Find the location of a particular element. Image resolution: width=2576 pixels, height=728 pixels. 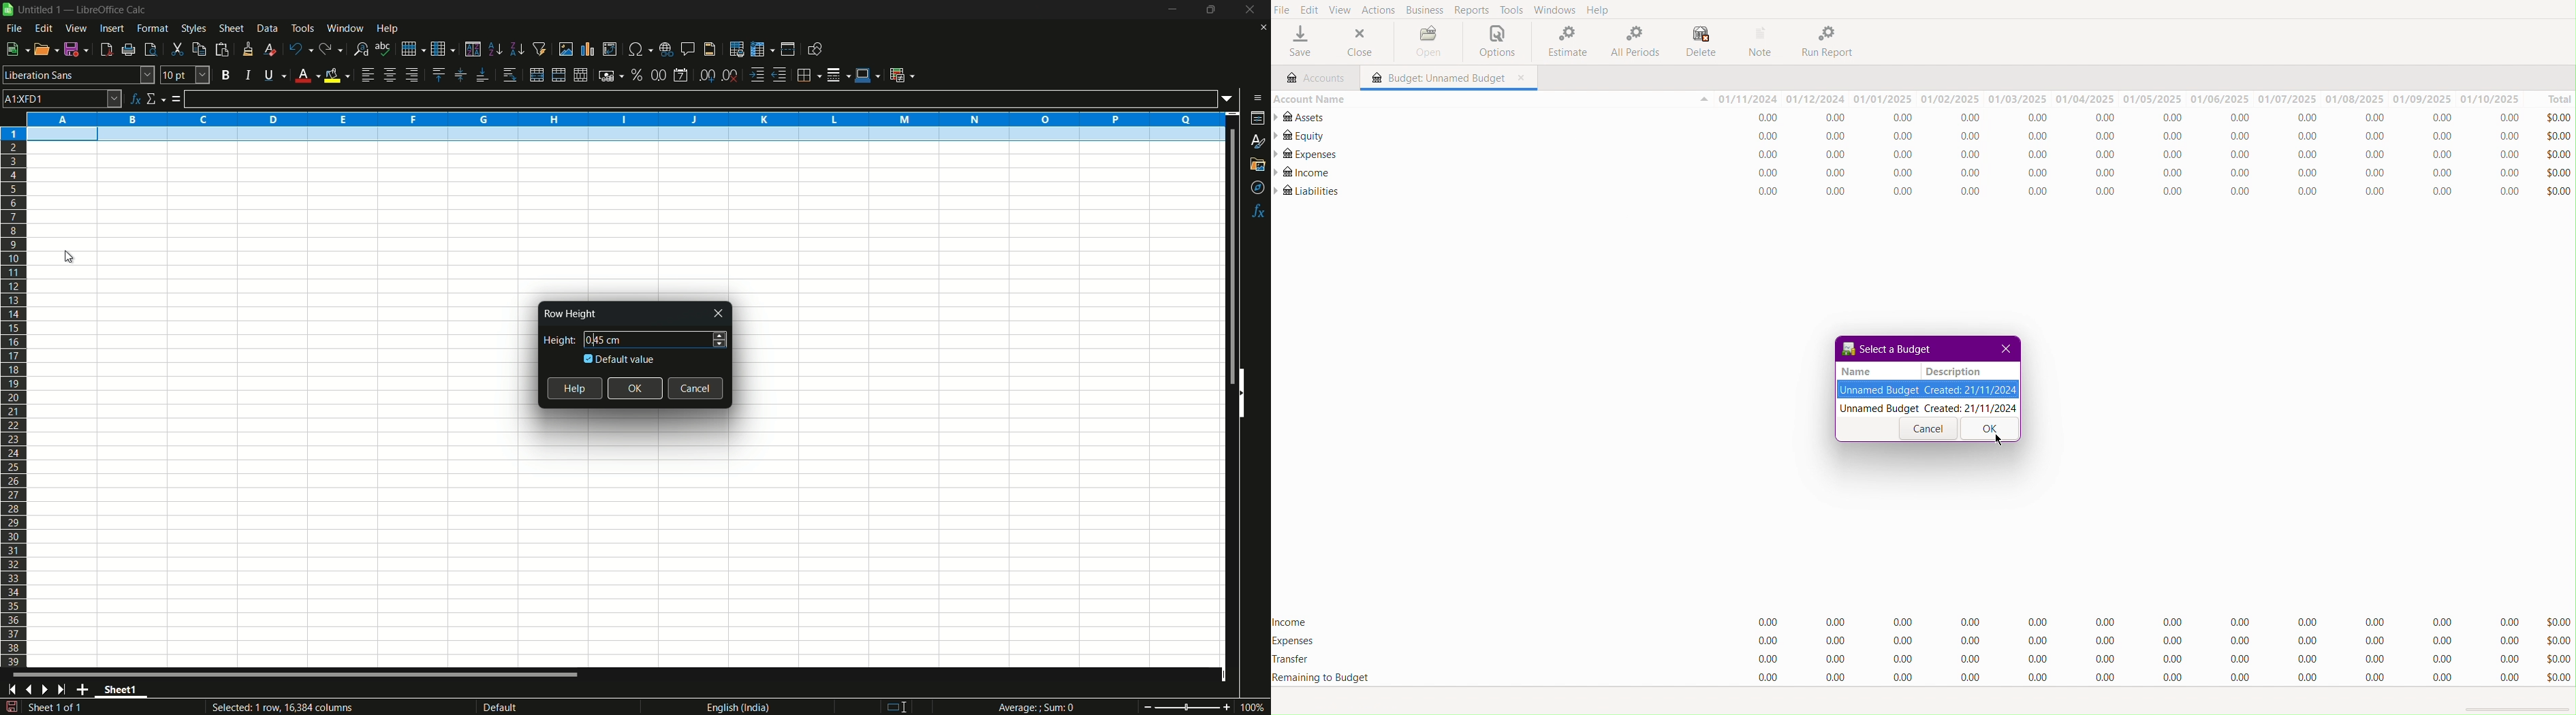

All Periods is located at coordinates (1634, 42).